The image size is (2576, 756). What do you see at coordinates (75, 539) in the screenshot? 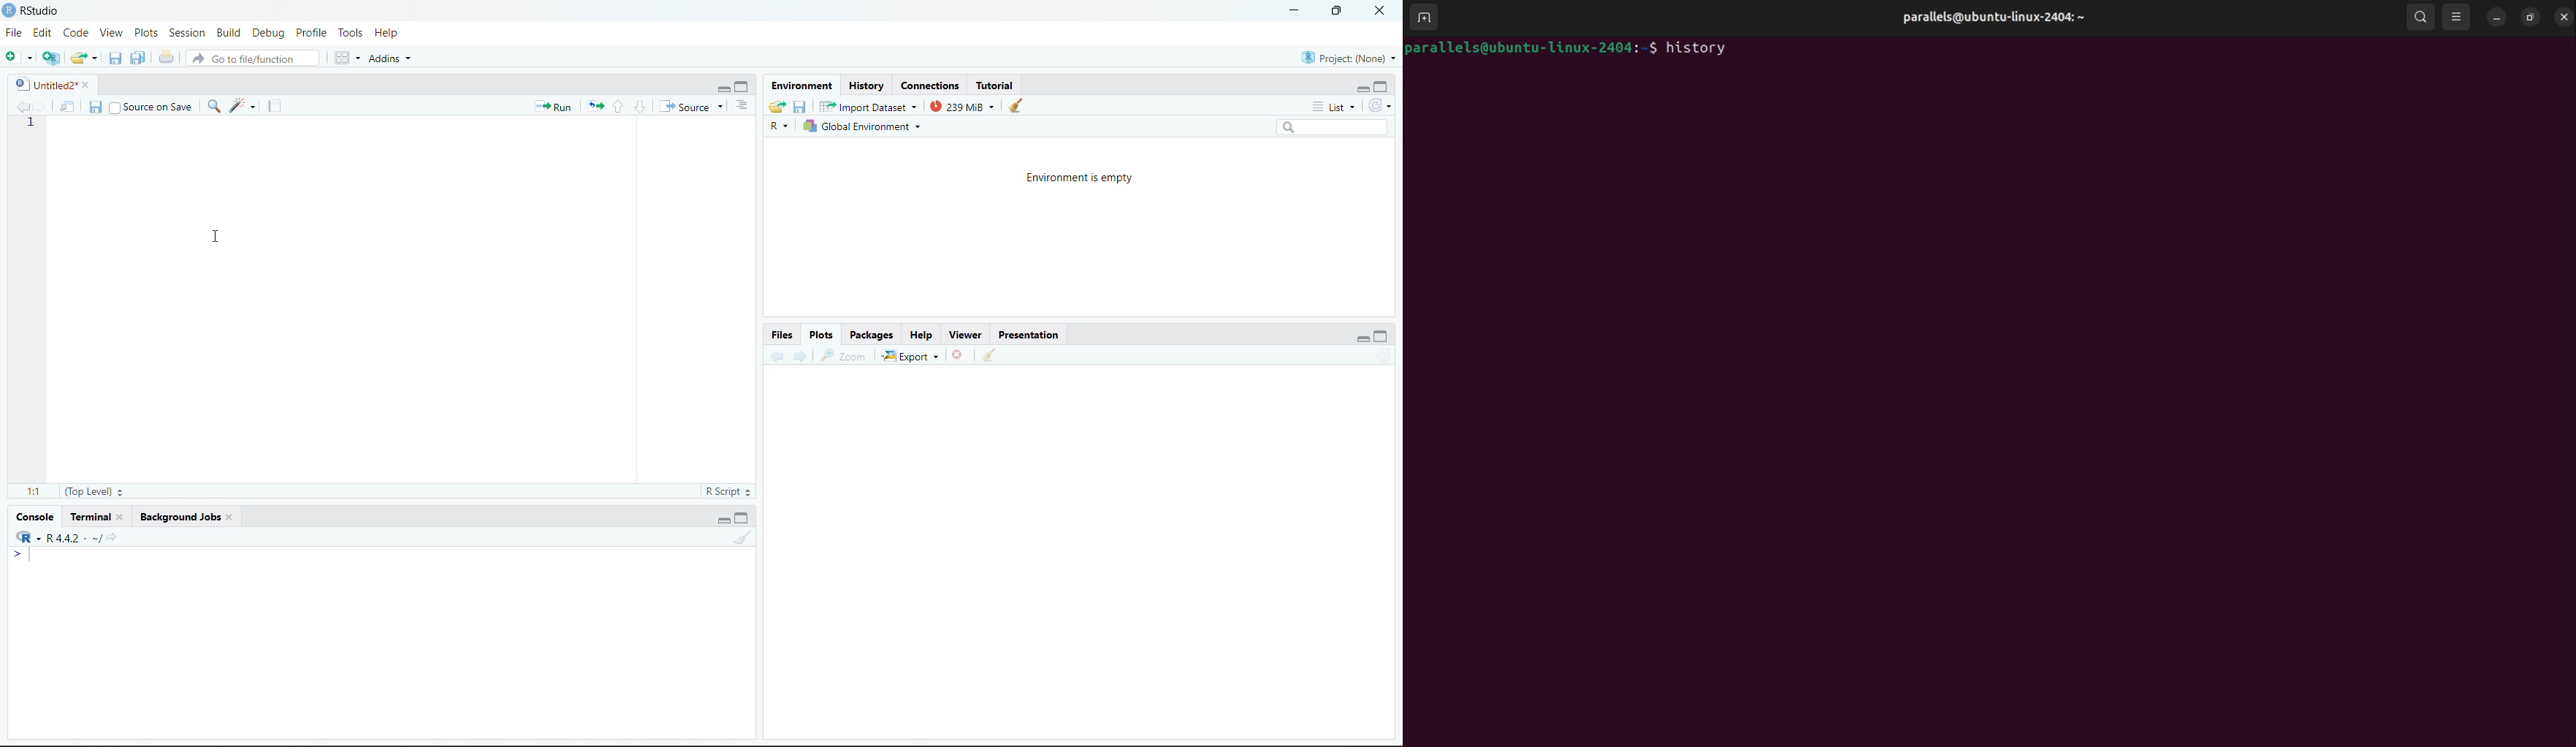
I see `R.4.4.2~/` at bounding box center [75, 539].